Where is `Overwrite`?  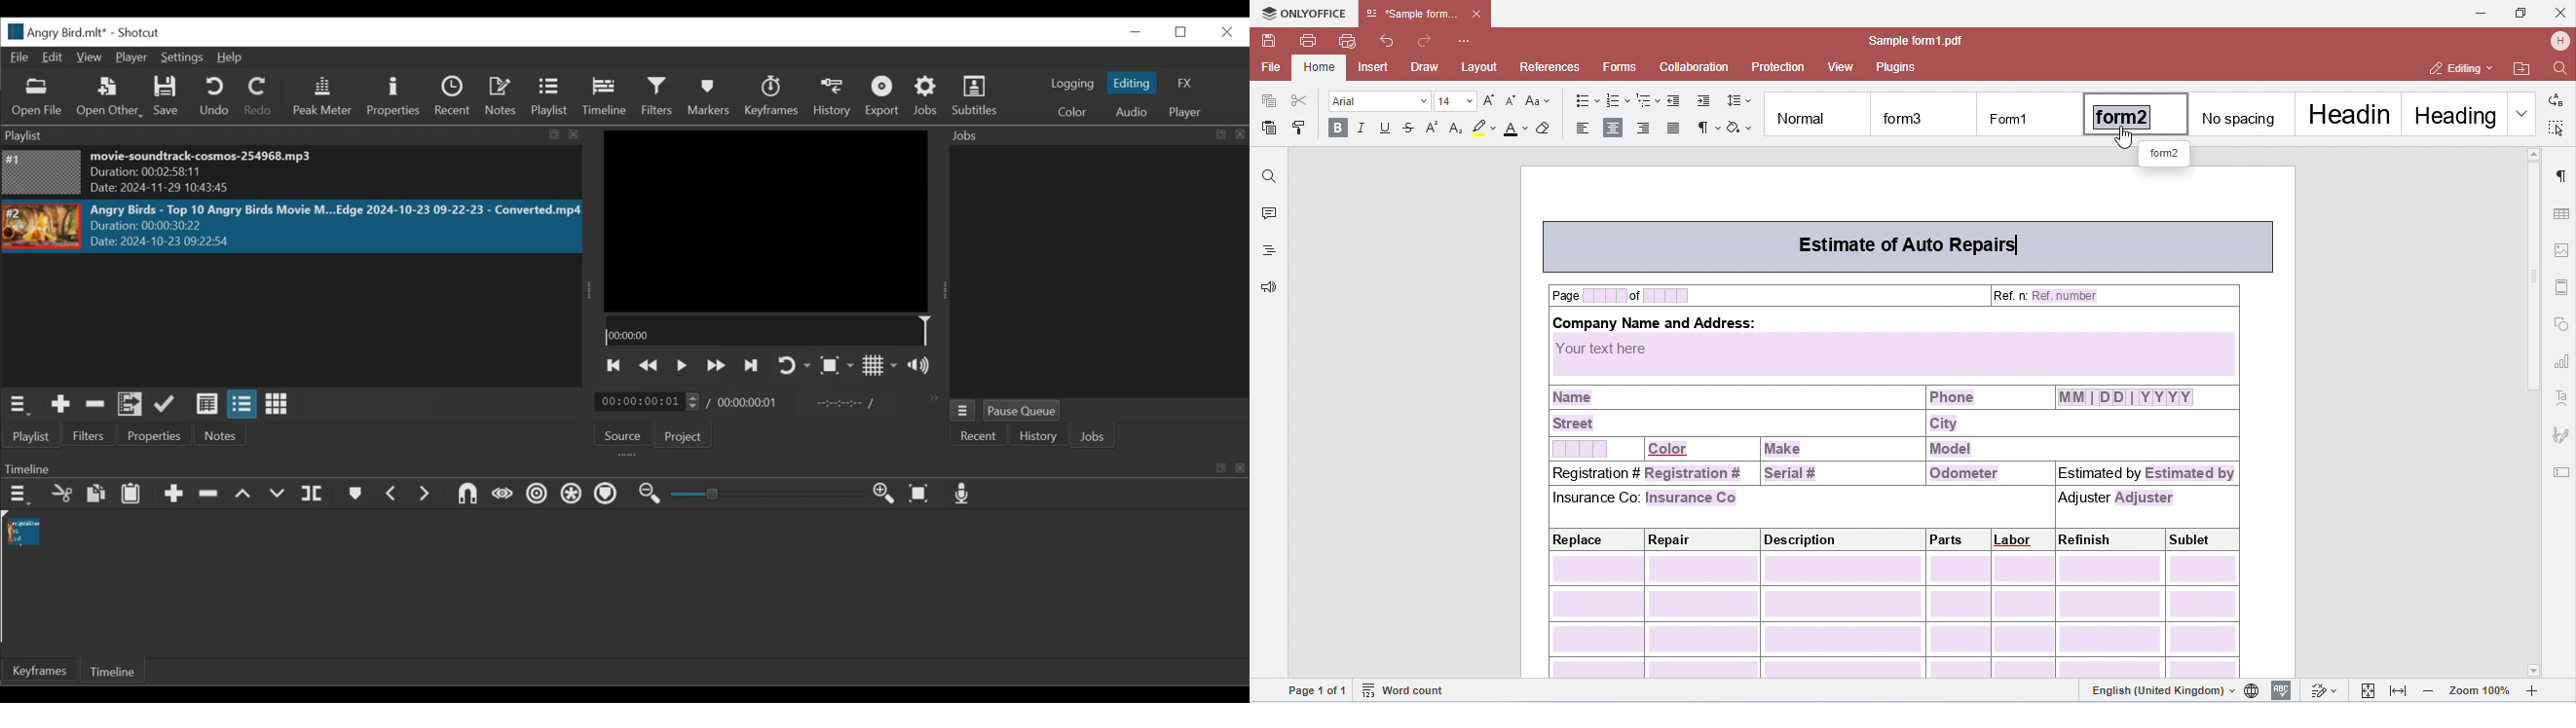 Overwrite is located at coordinates (278, 495).